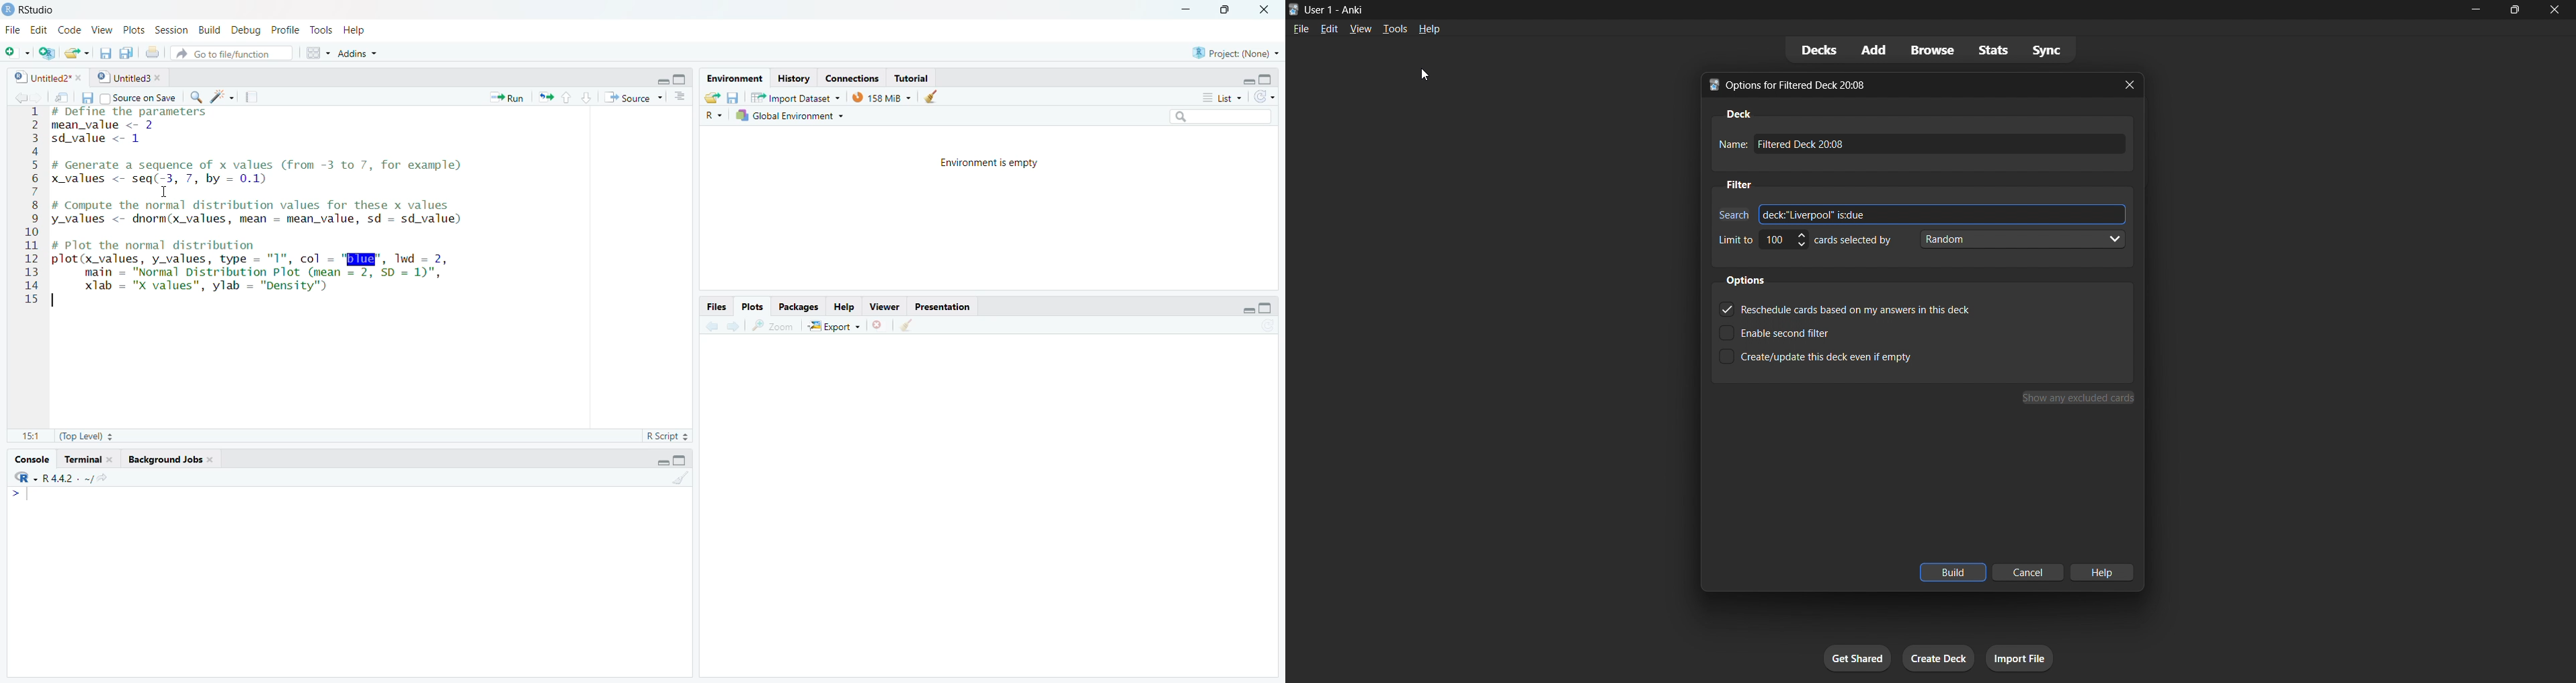 This screenshot has width=2576, height=700. What do you see at coordinates (1229, 53) in the screenshot?
I see `U Project: (None) +` at bounding box center [1229, 53].